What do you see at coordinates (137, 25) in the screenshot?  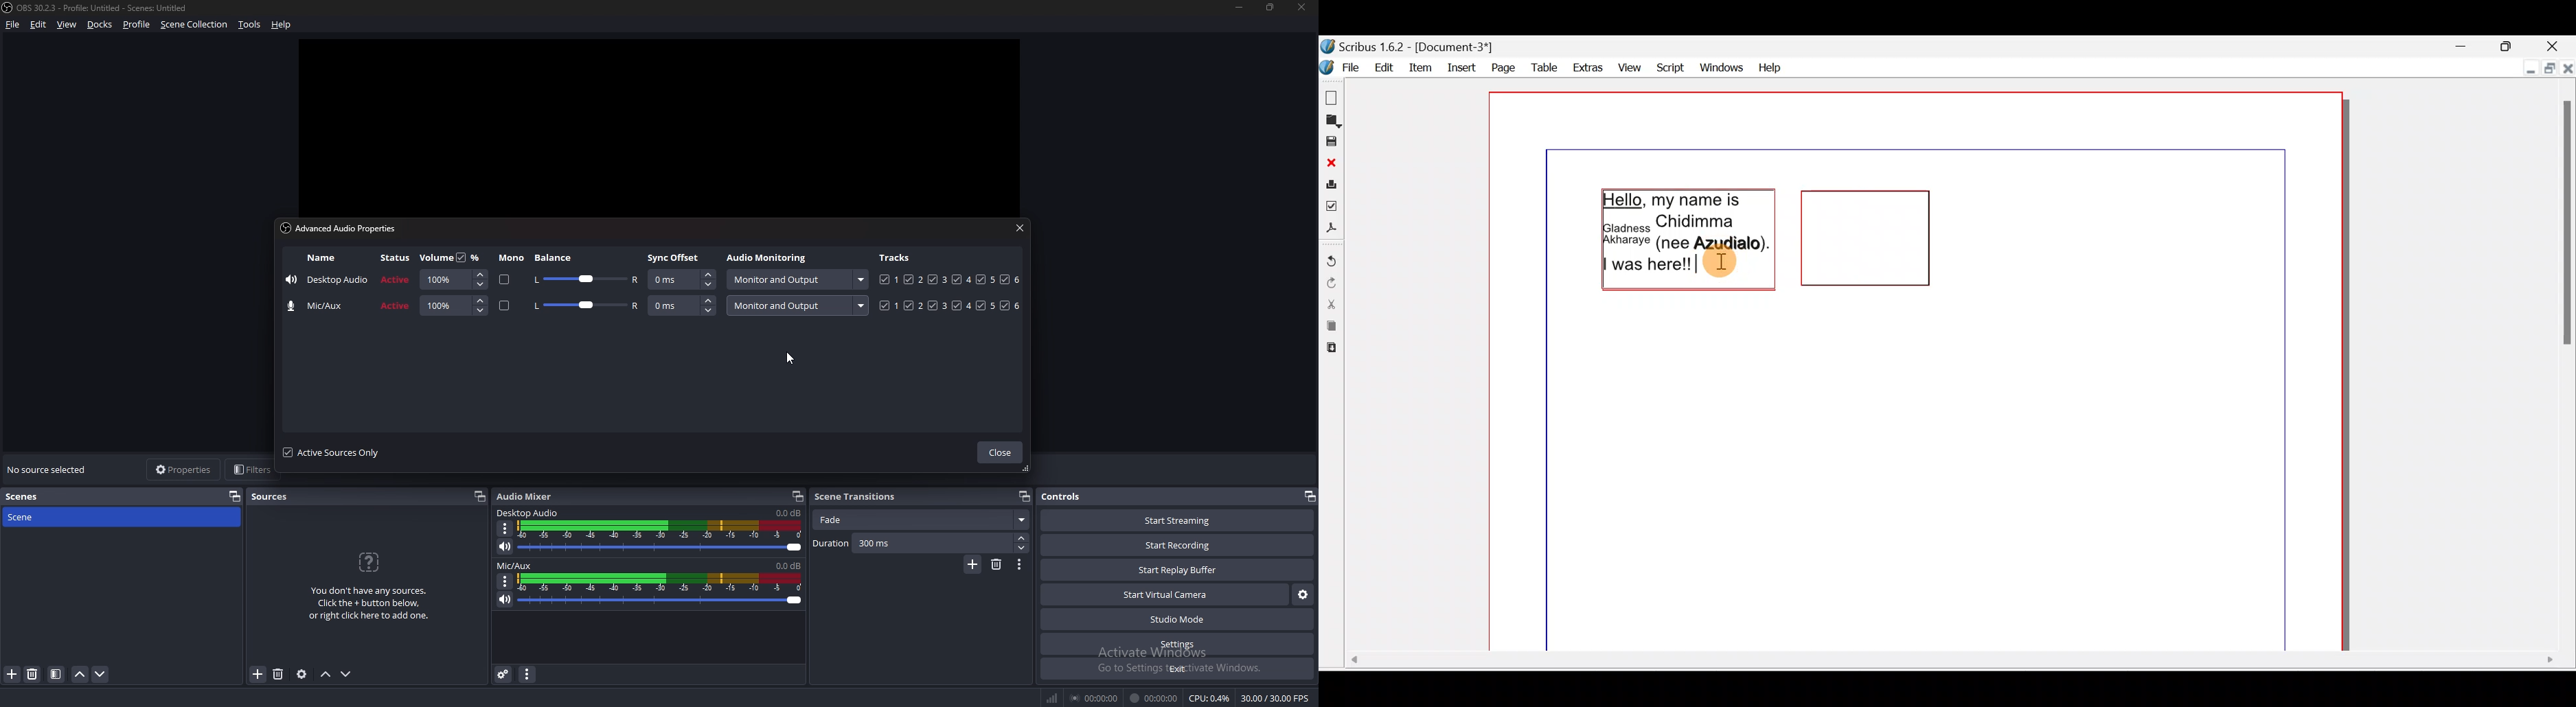 I see `profile` at bounding box center [137, 25].